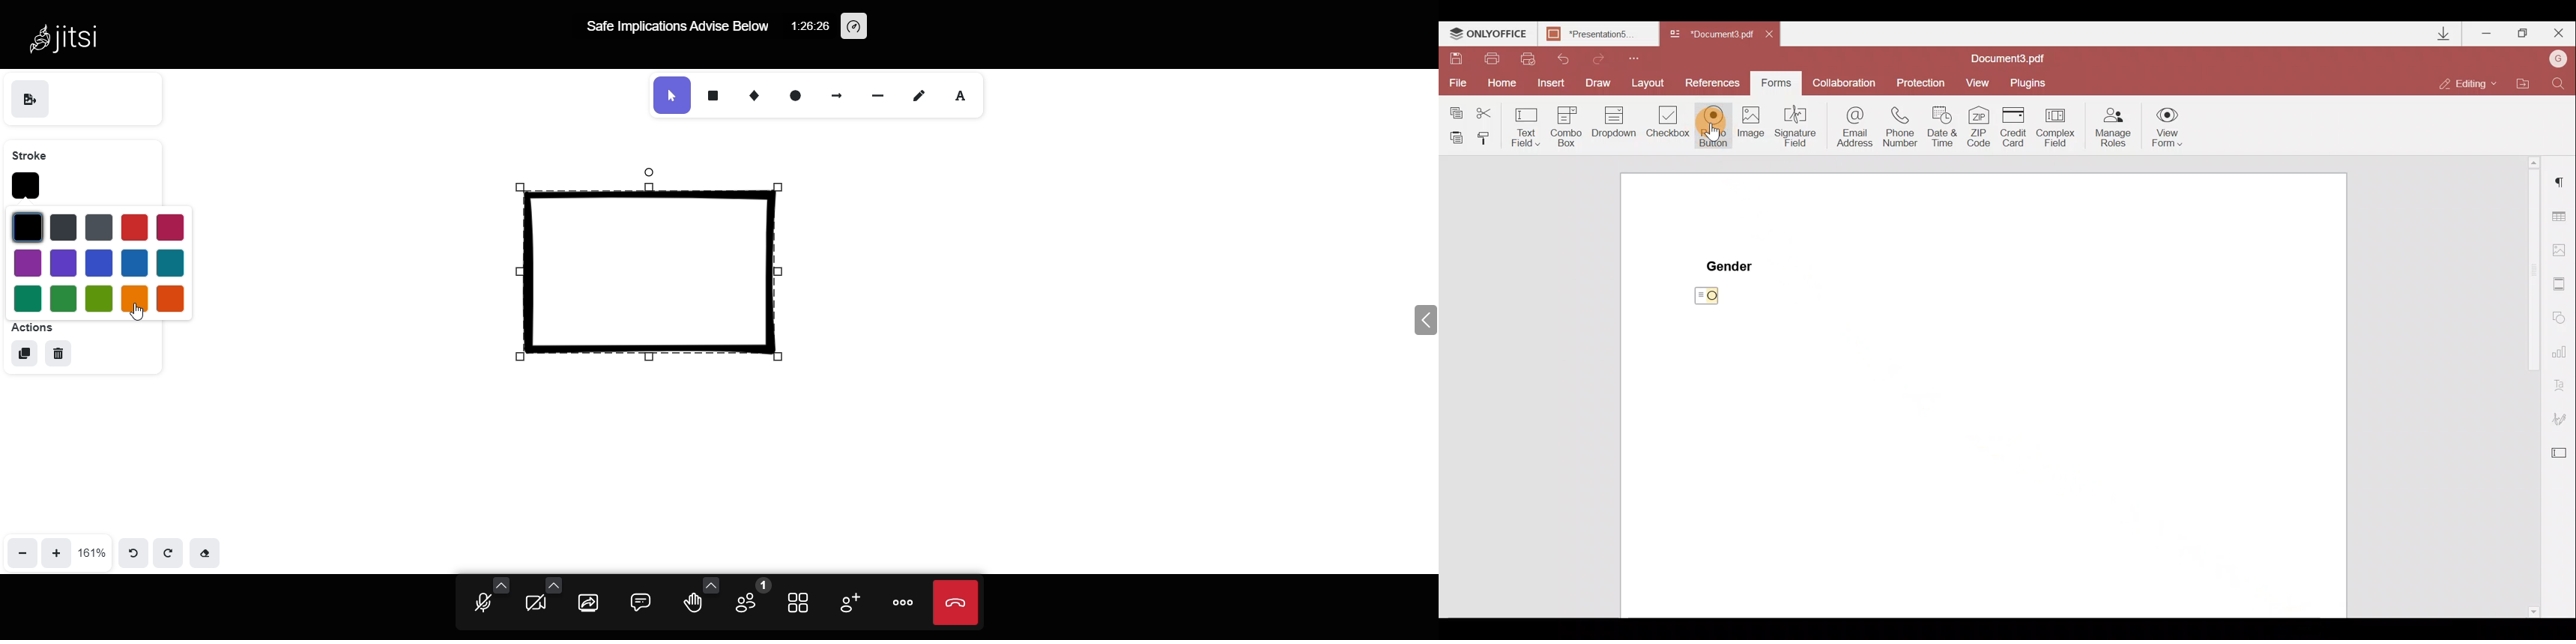 The image size is (2576, 644). Describe the element at coordinates (1731, 265) in the screenshot. I see `Gender` at that location.